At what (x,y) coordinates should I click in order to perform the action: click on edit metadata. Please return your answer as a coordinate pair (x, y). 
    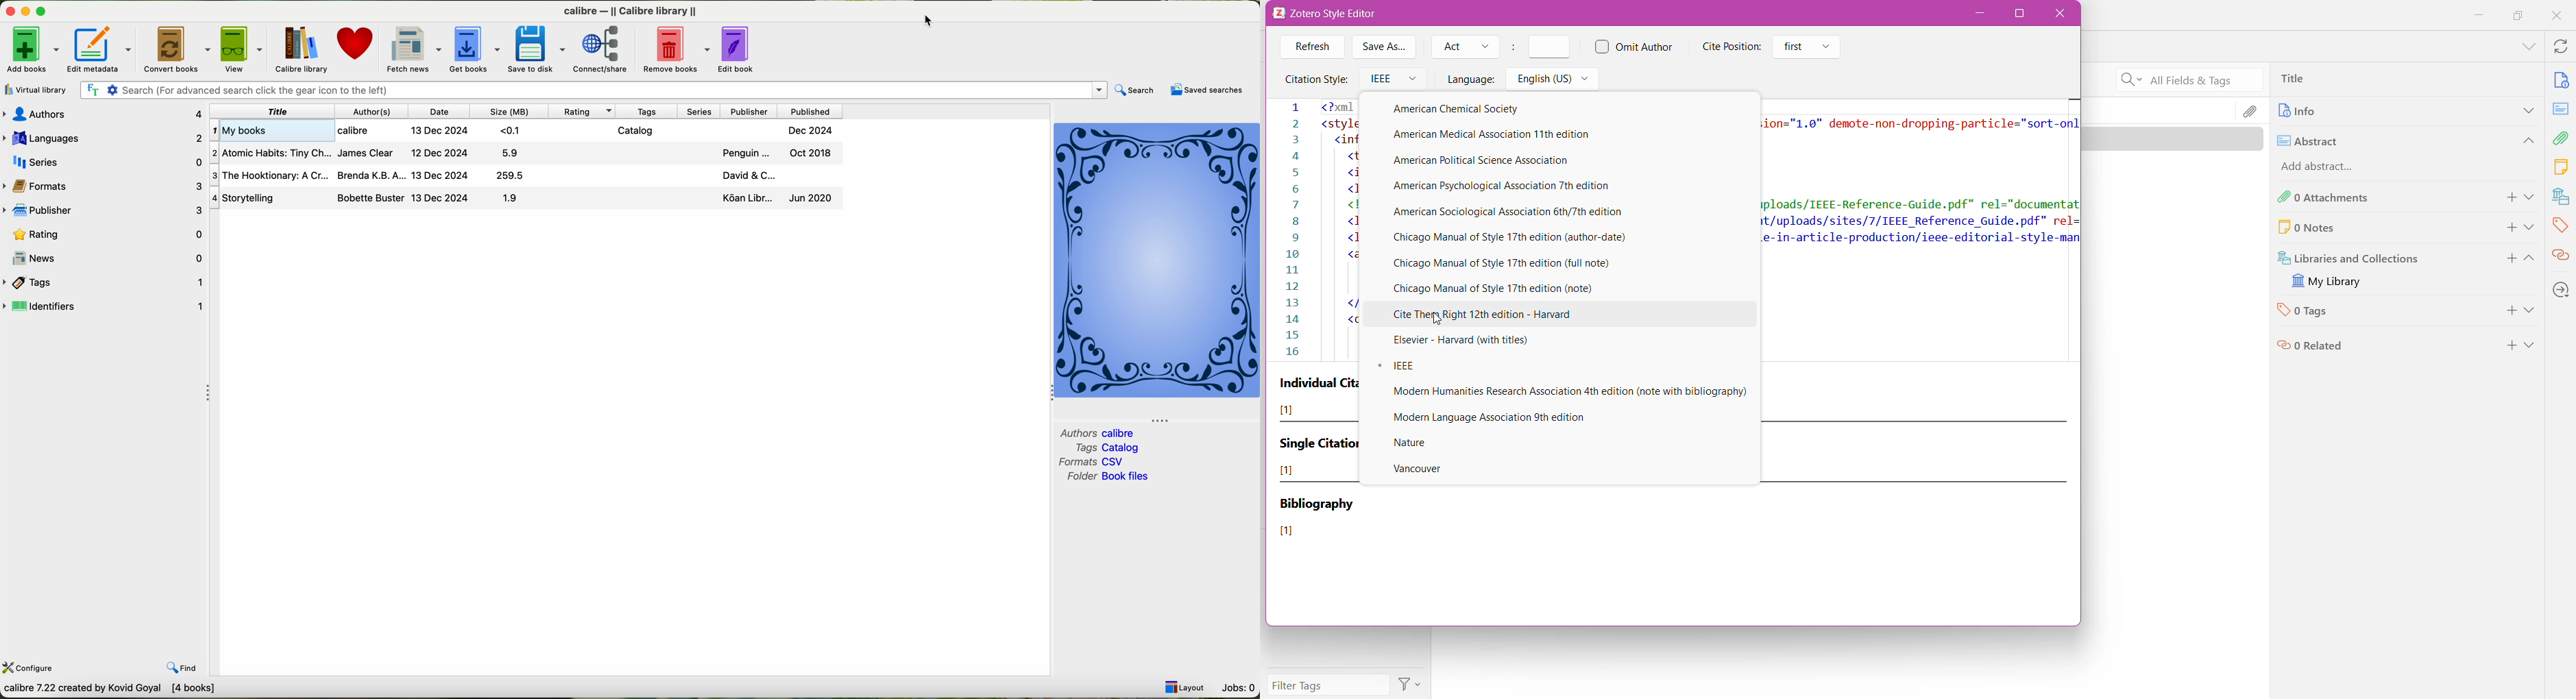
    Looking at the image, I should click on (100, 50).